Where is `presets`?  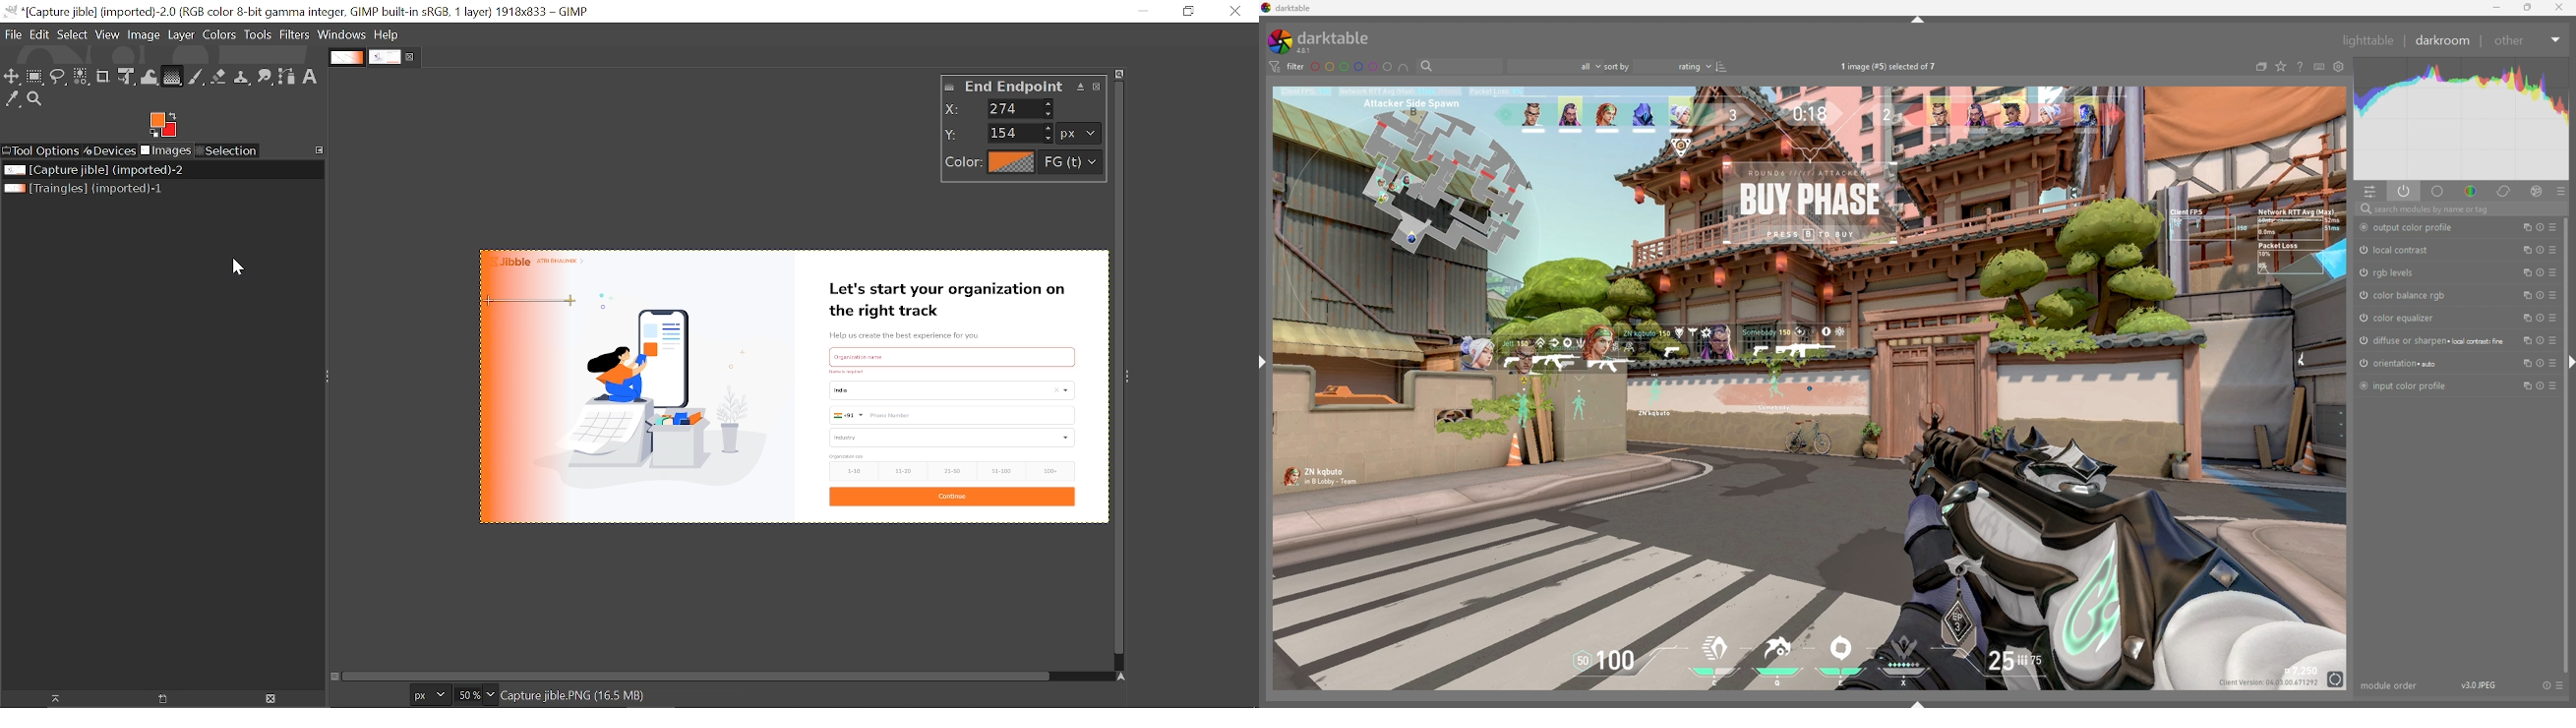 presets is located at coordinates (2554, 385).